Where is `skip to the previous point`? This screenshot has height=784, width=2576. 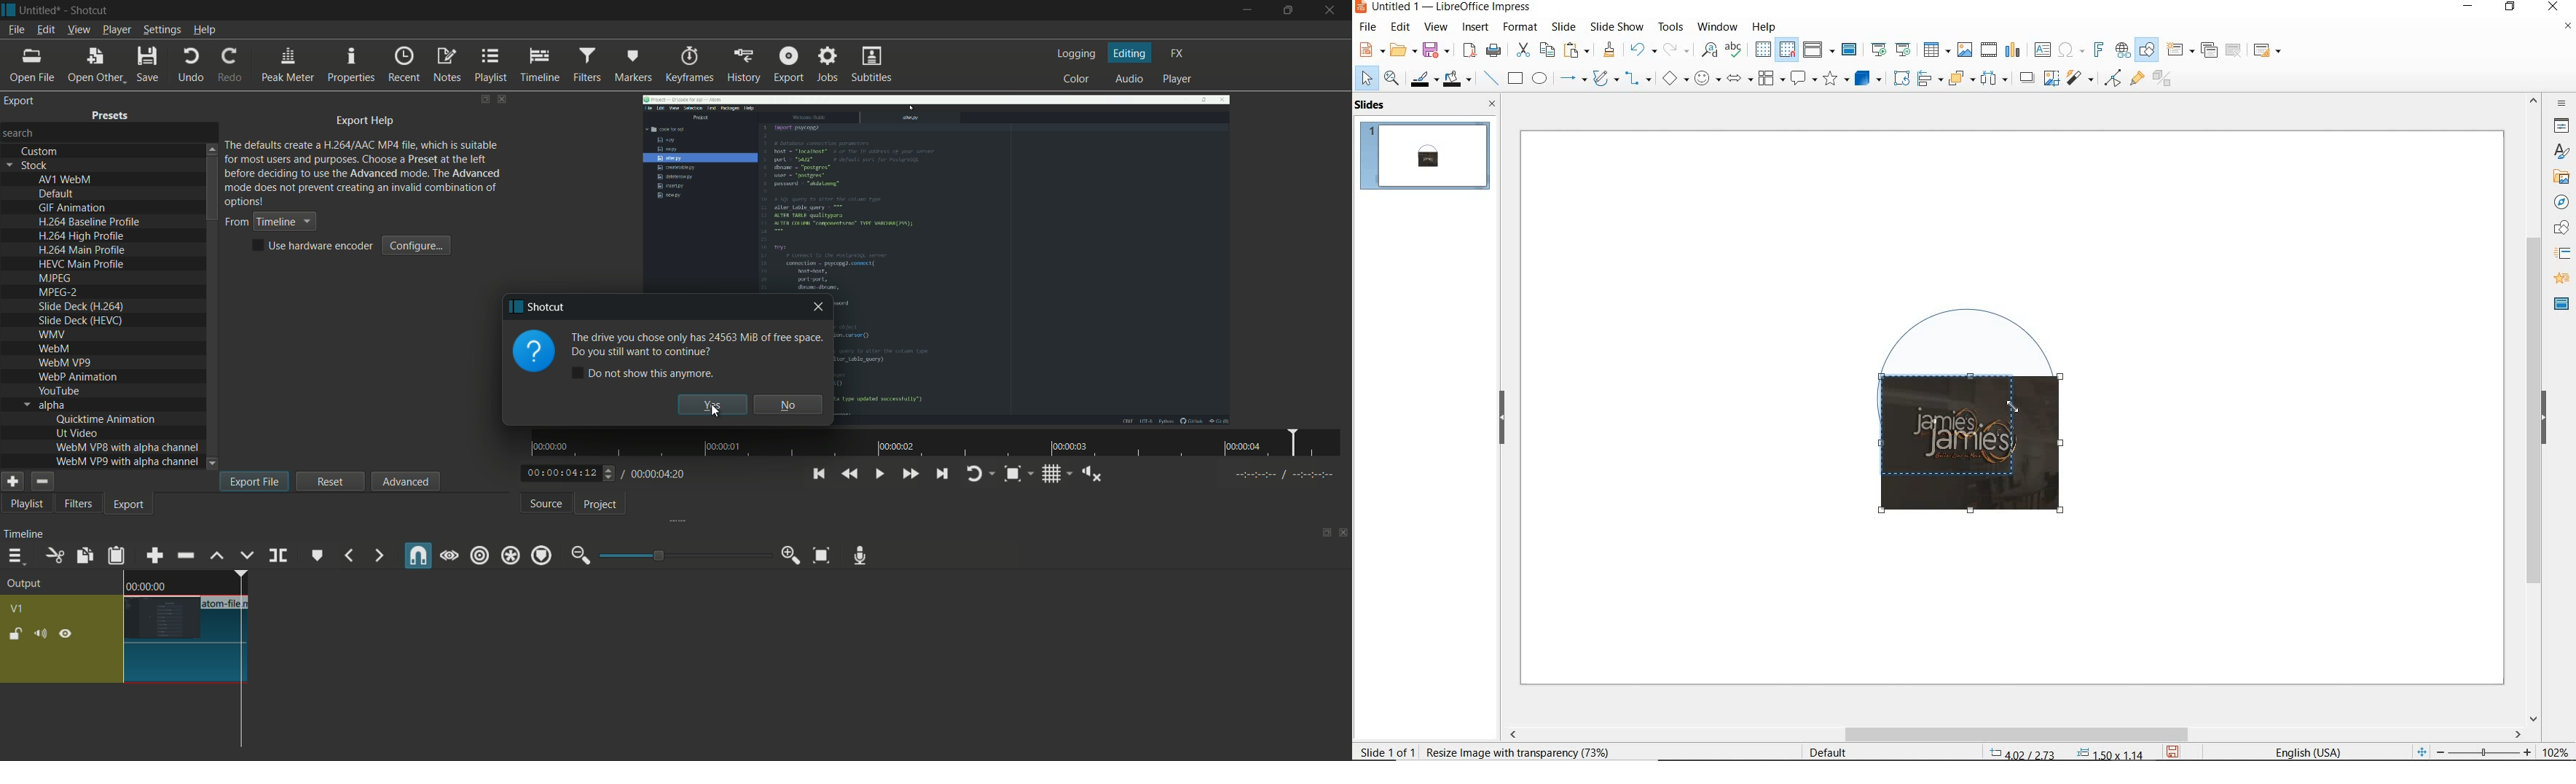 skip to the previous point is located at coordinates (818, 474).